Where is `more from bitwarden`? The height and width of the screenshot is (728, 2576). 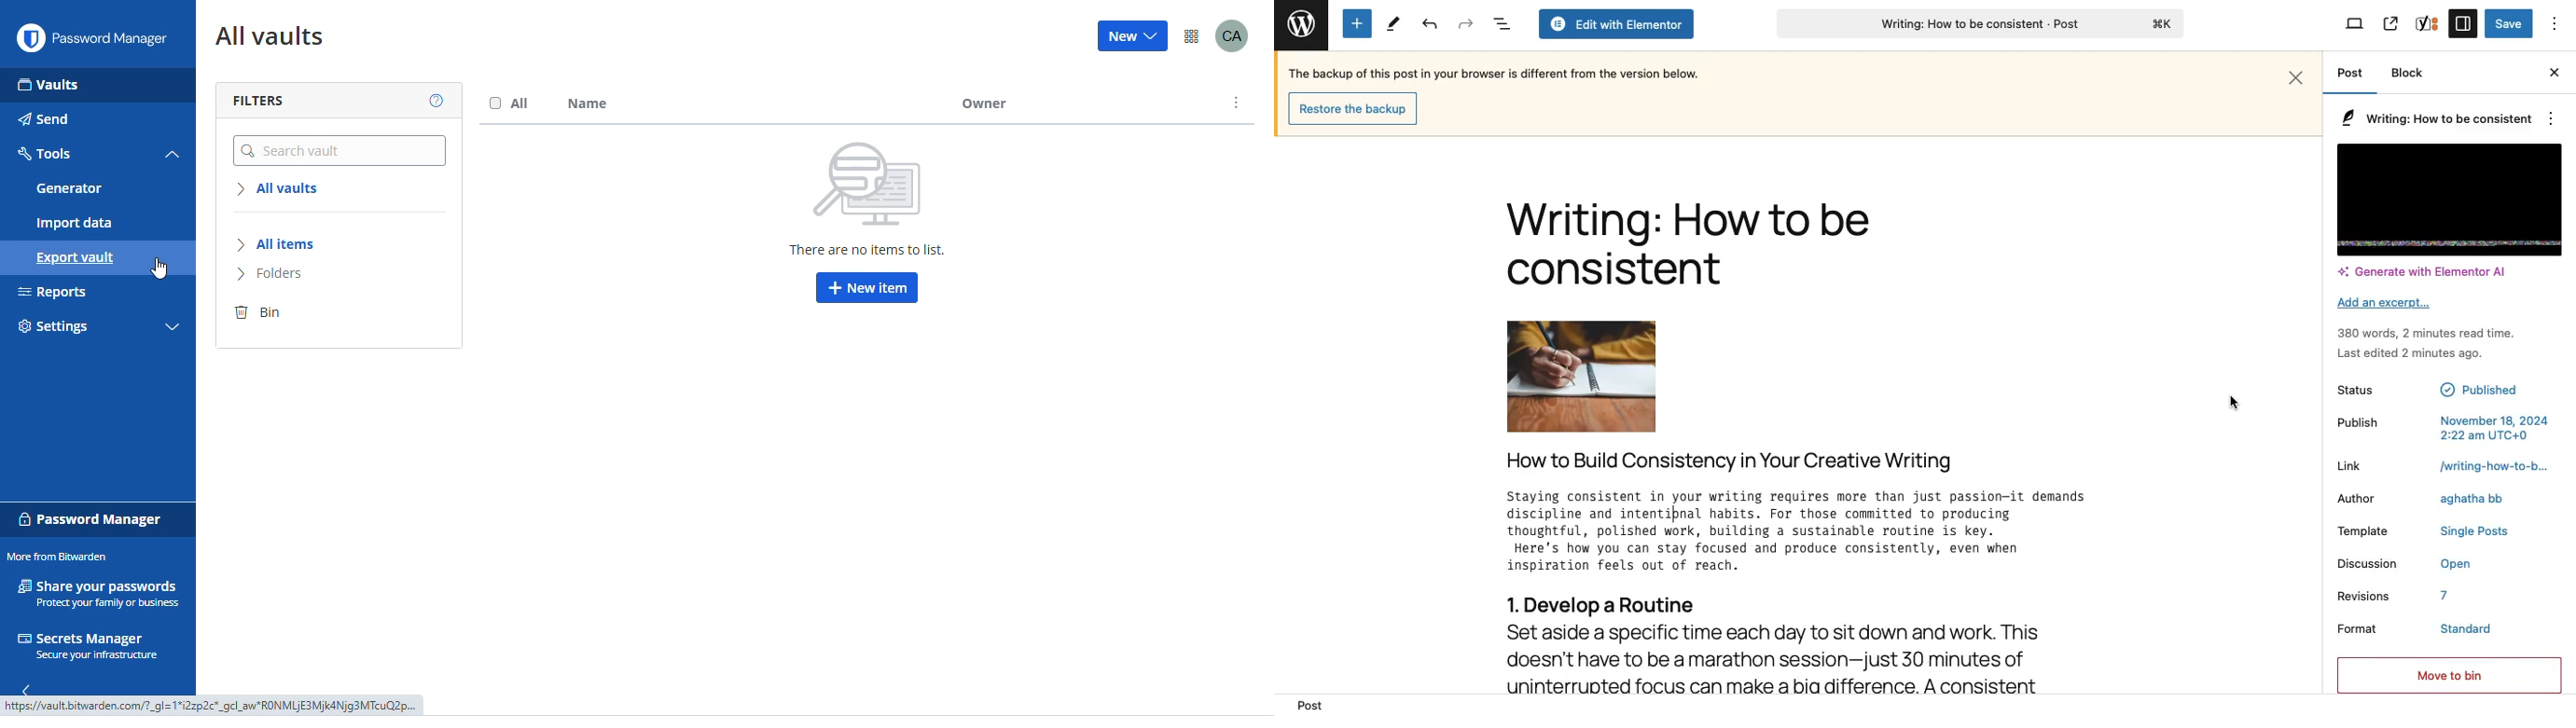
more from bitwarden is located at coordinates (59, 557).